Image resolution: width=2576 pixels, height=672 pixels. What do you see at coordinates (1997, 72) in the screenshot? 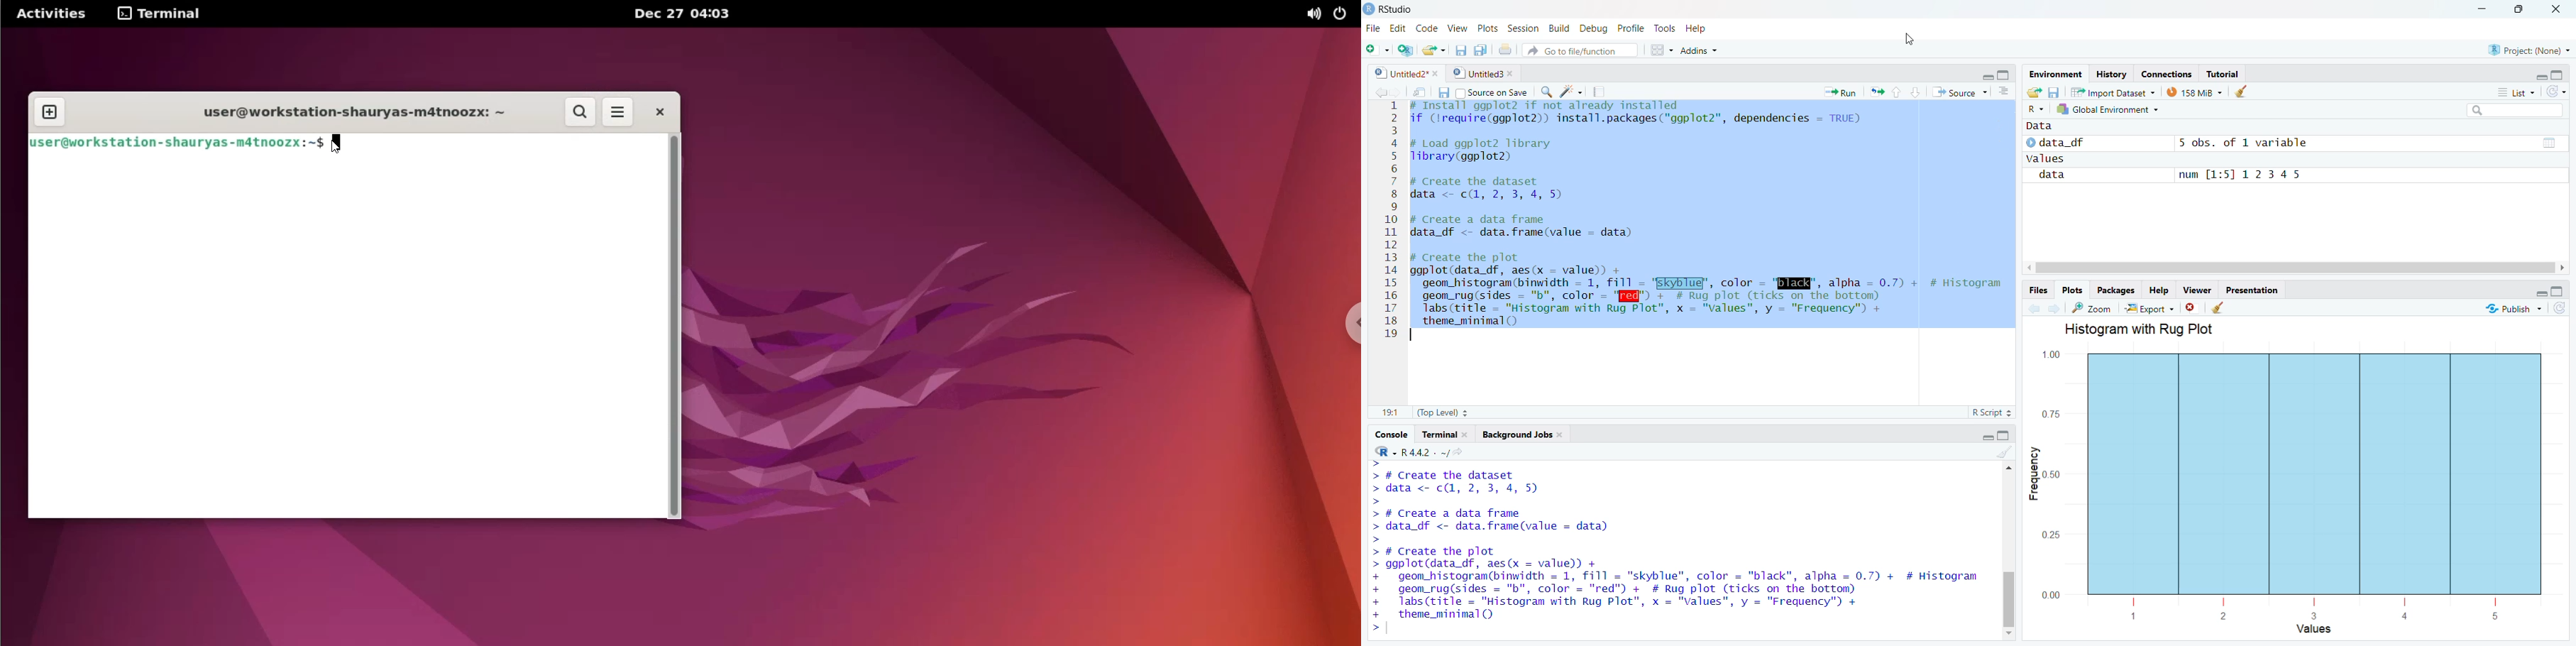
I see `minimize/maximize` at bounding box center [1997, 72].